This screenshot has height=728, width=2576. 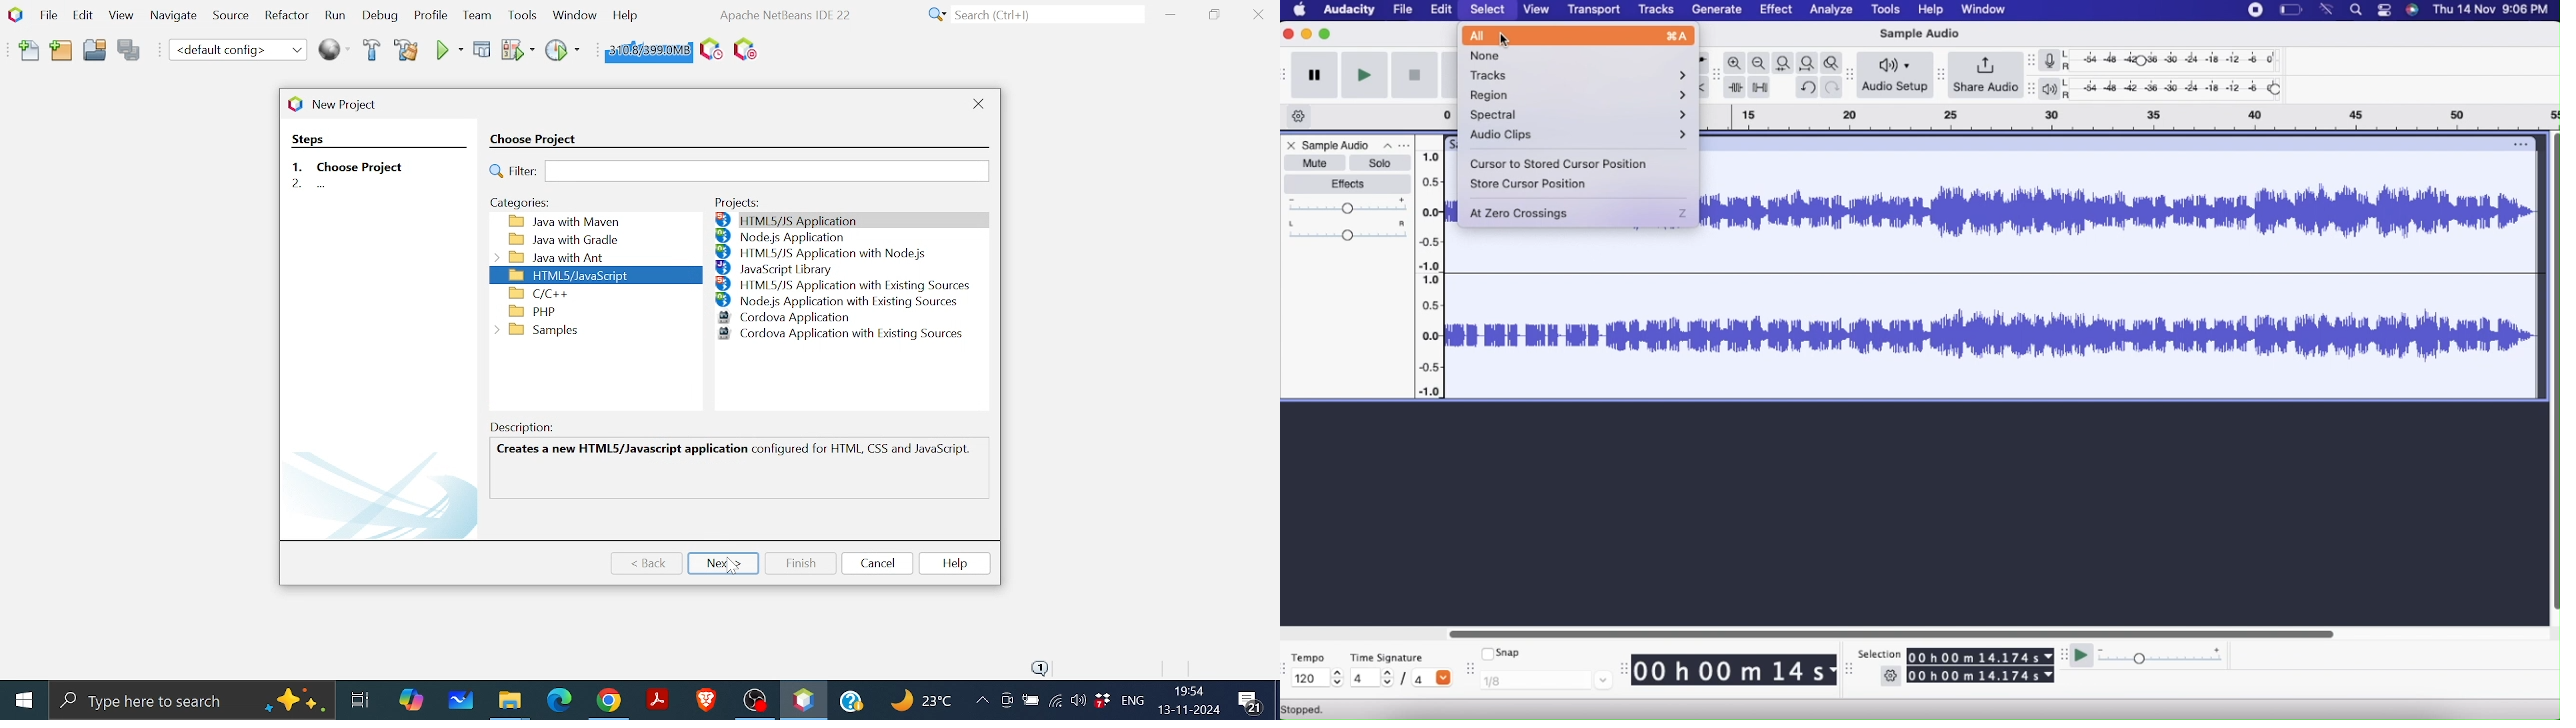 I want to click on Minimize, so click(x=1306, y=34).